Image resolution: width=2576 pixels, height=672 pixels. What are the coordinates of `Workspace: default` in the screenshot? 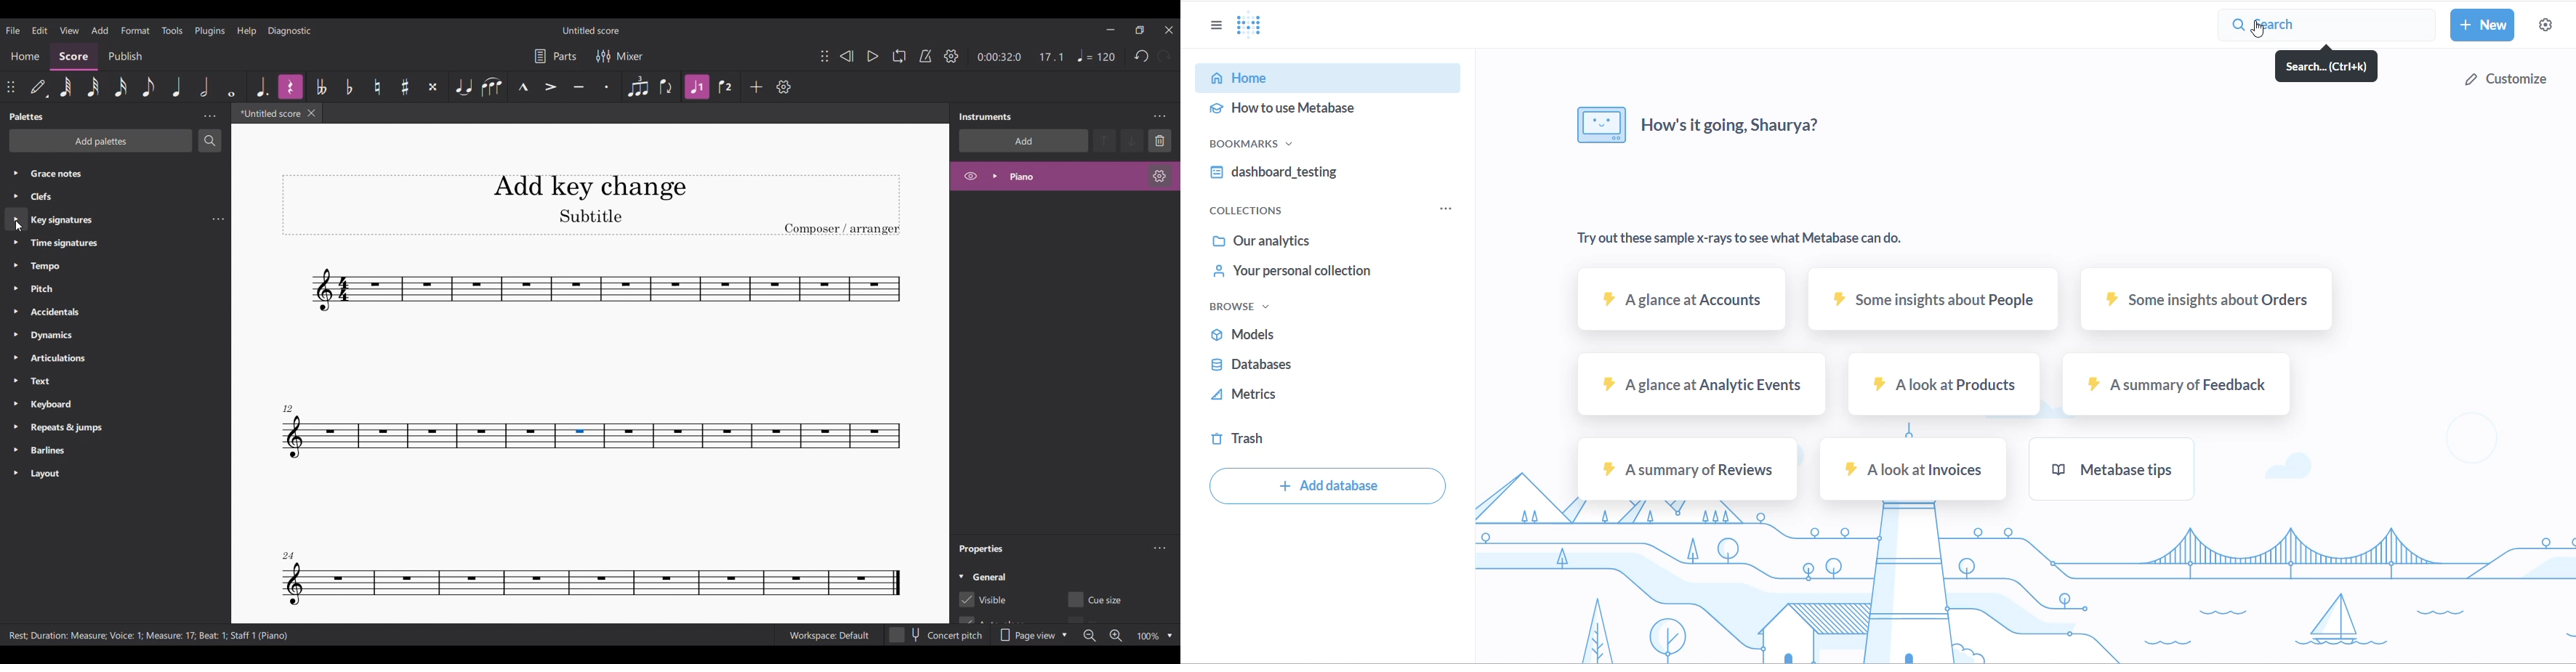 It's located at (829, 636).